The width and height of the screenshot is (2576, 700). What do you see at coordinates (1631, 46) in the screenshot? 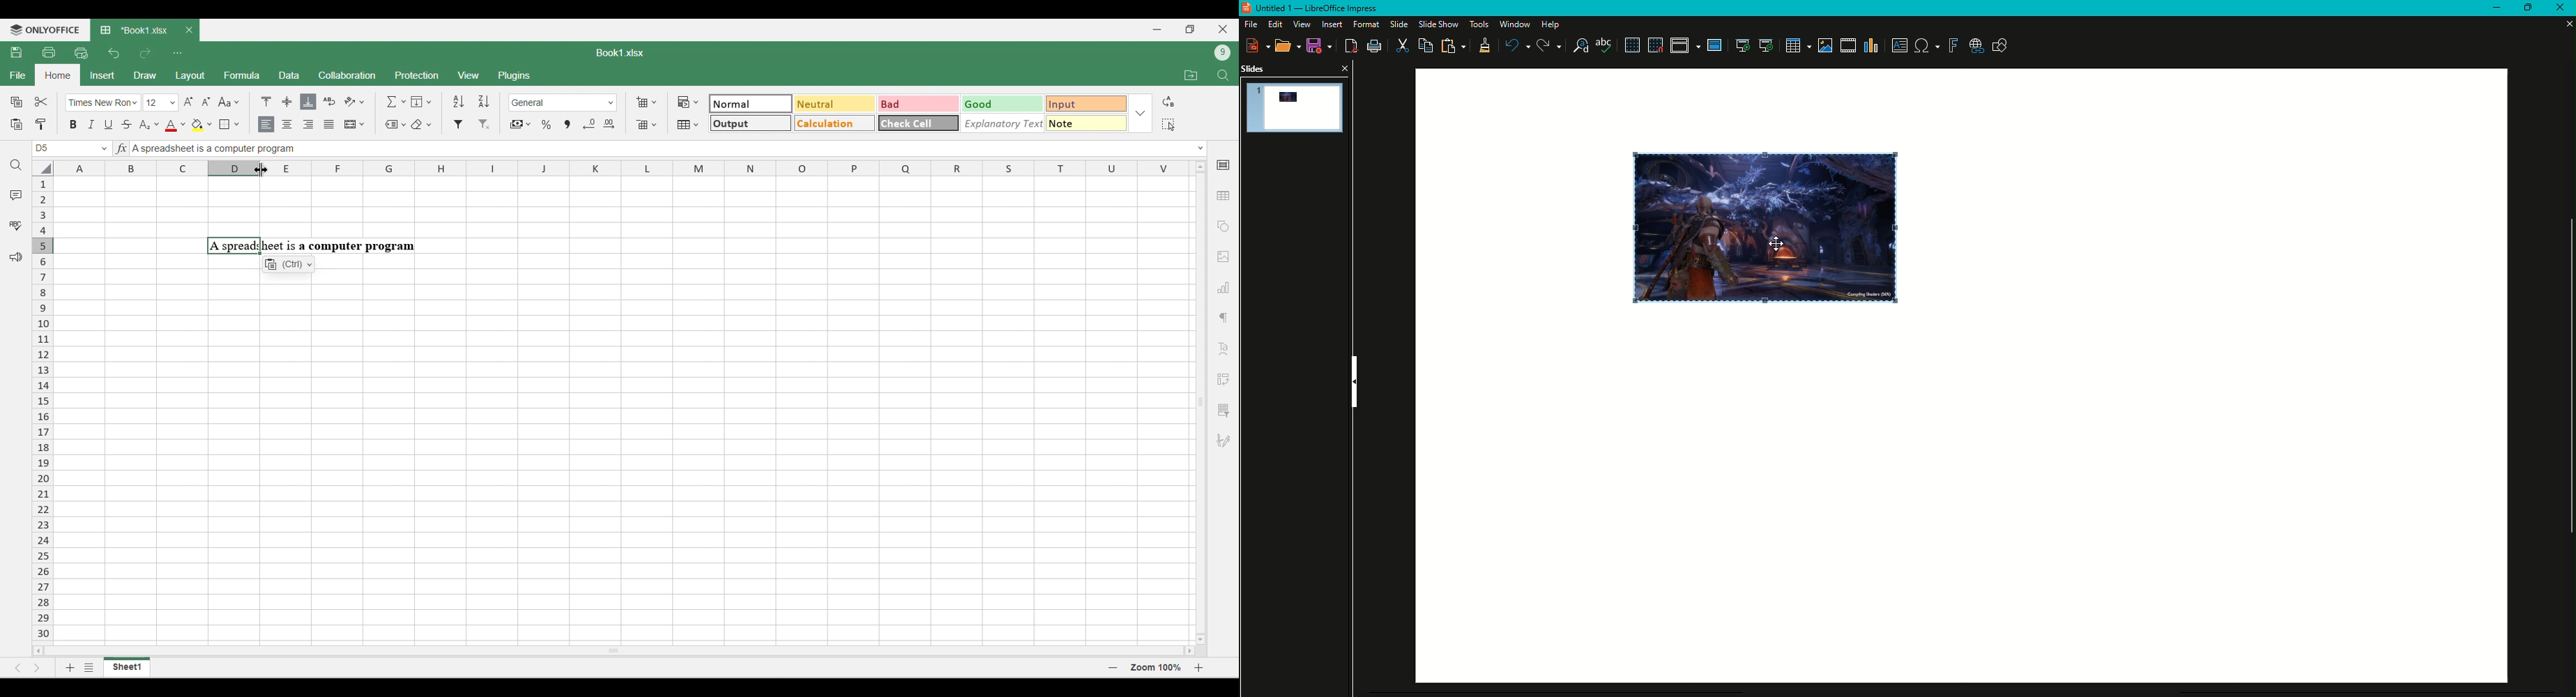
I see `Display Grid` at bounding box center [1631, 46].